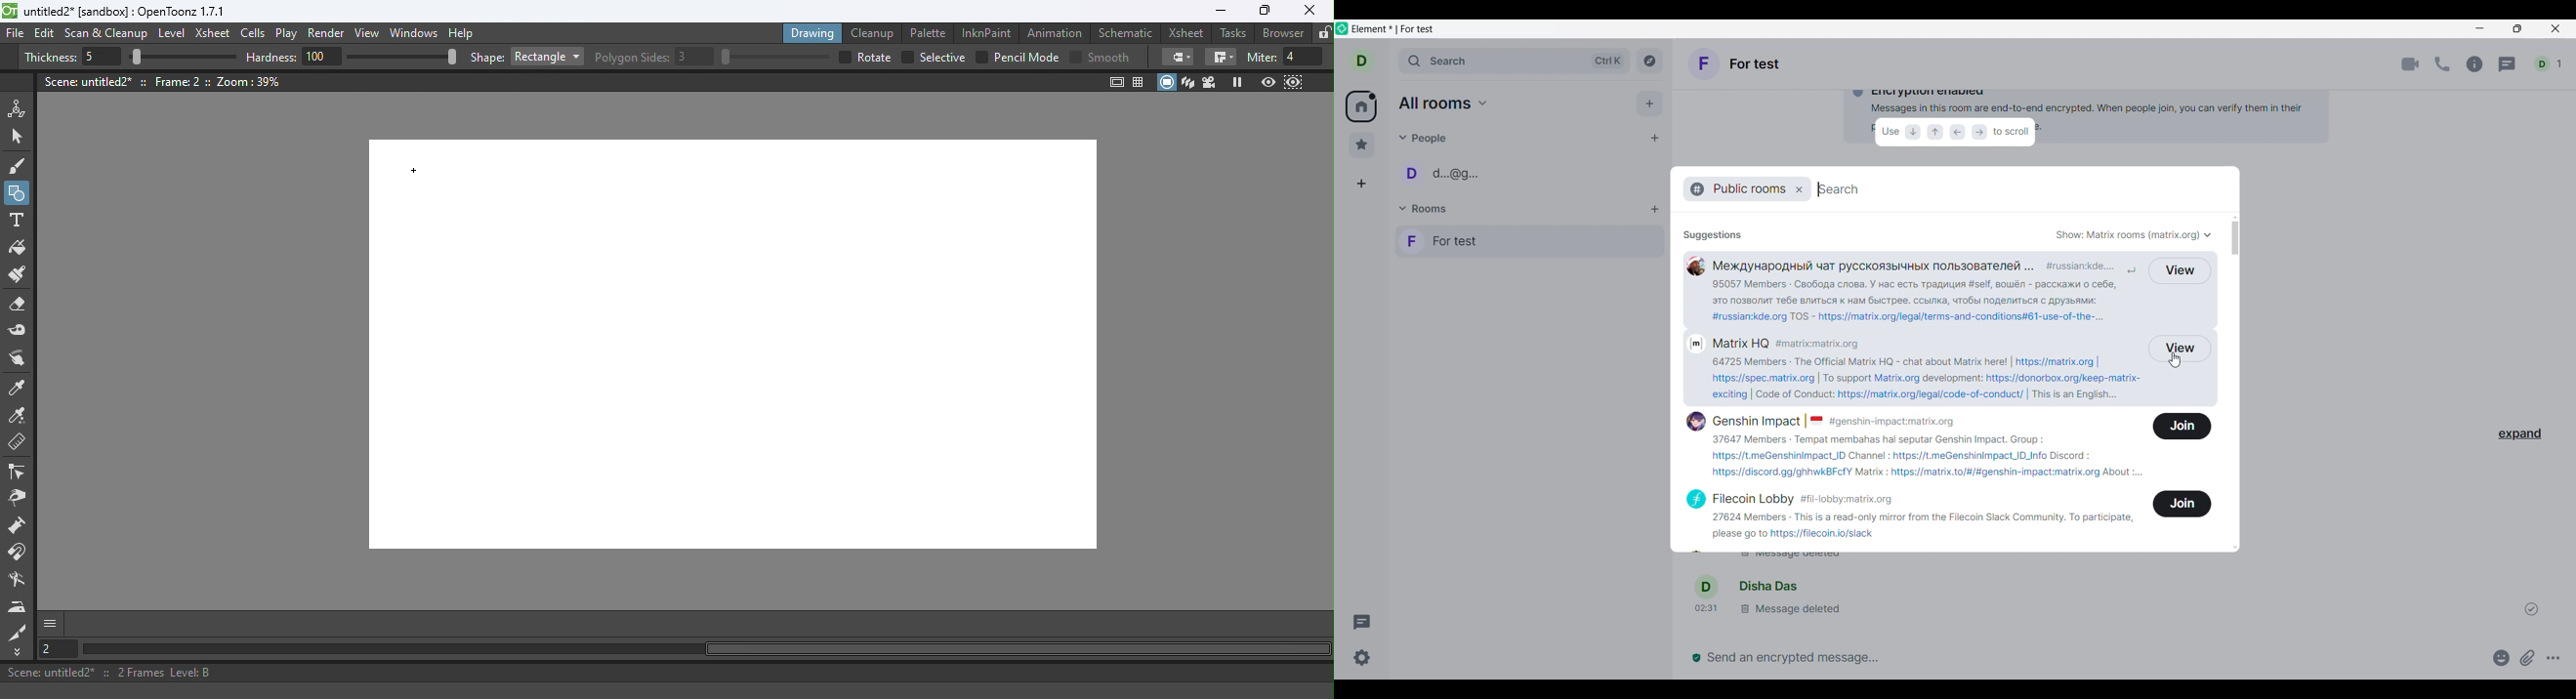 Image resolution: width=2576 pixels, height=700 pixels. Describe the element at coordinates (1858, 265) in the screenshot. I see `Международный чат русскоязычных пользователей` at that location.